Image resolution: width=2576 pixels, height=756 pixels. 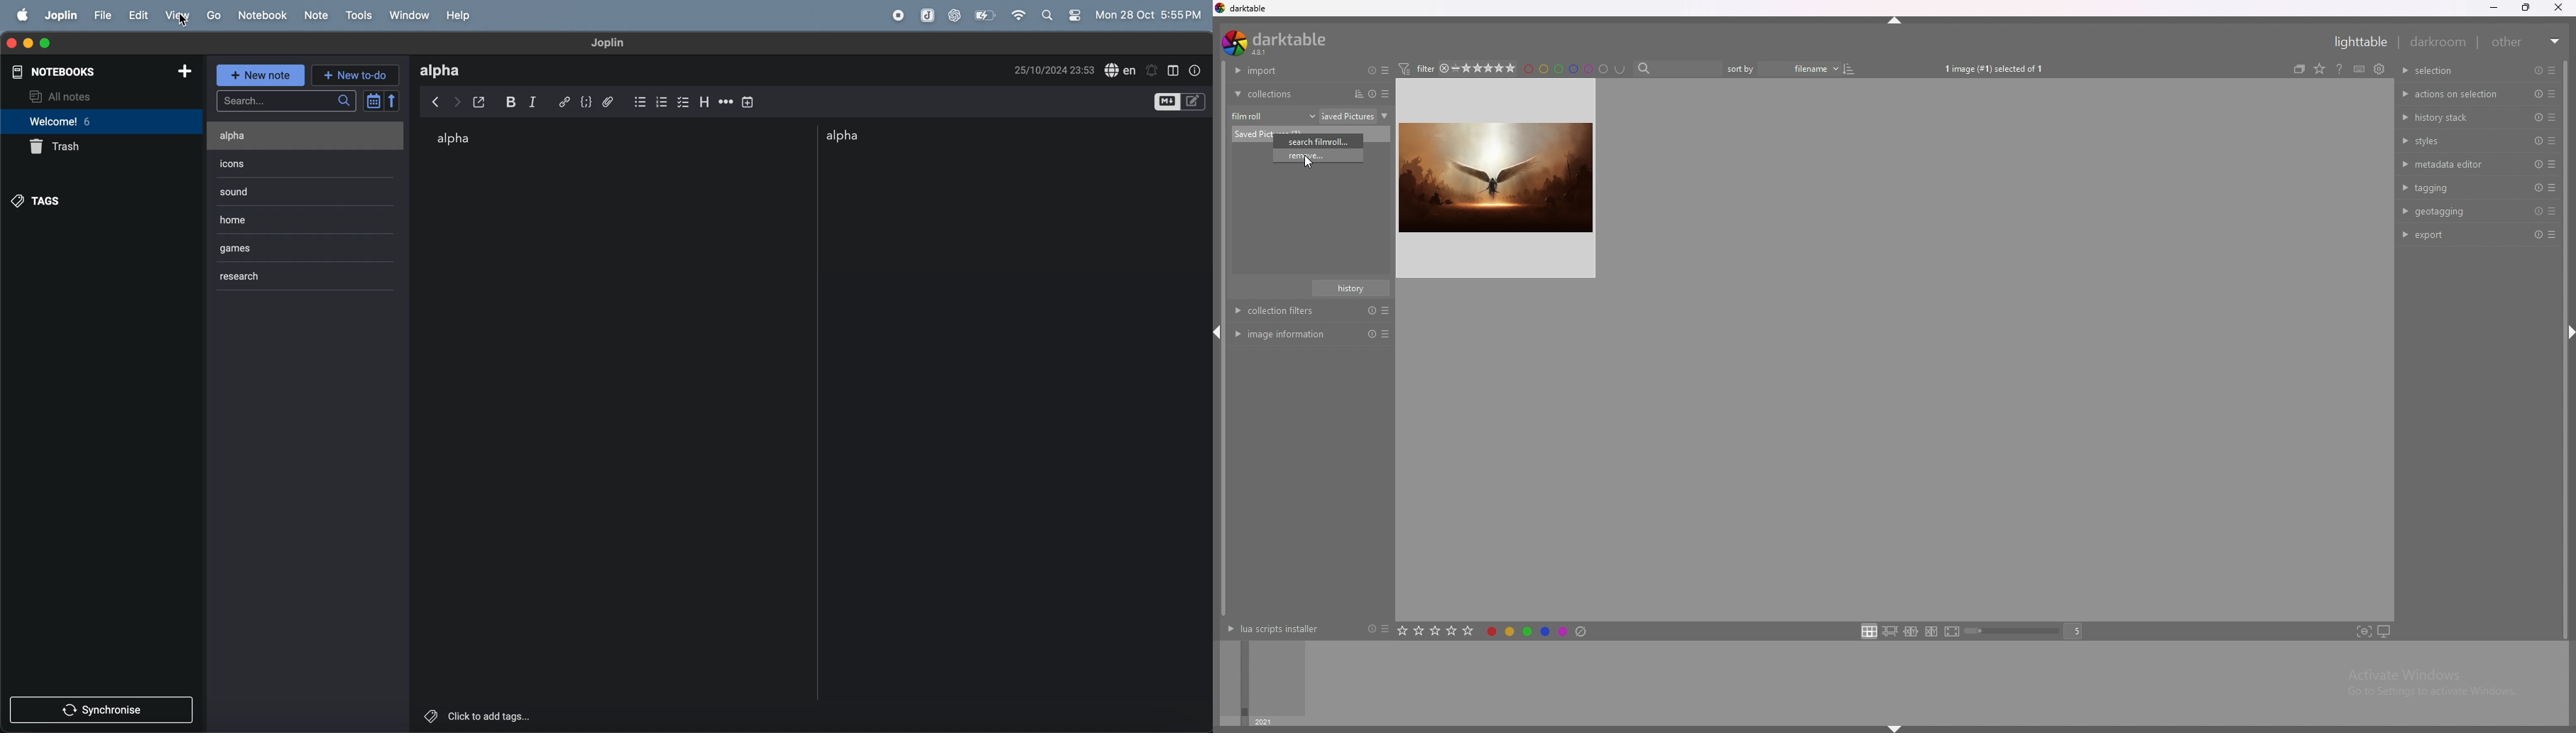 I want to click on maximize, so click(x=50, y=43).